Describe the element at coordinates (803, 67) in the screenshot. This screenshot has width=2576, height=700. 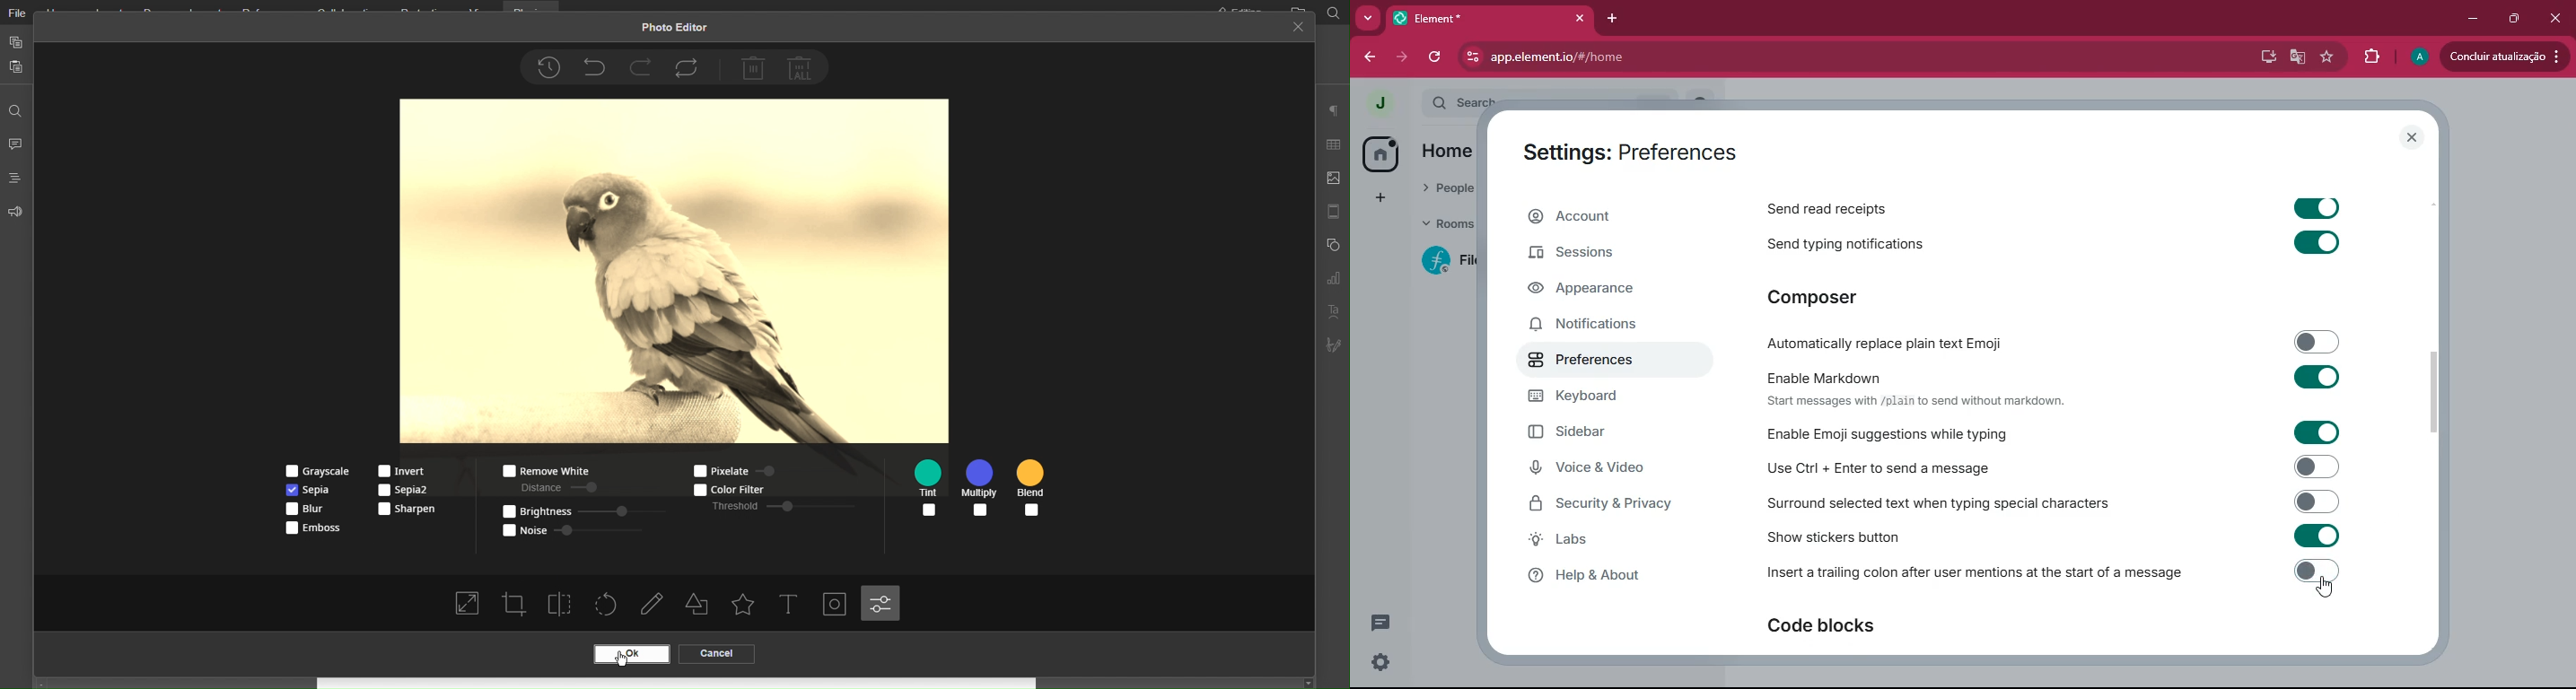
I see `Delete All` at that location.